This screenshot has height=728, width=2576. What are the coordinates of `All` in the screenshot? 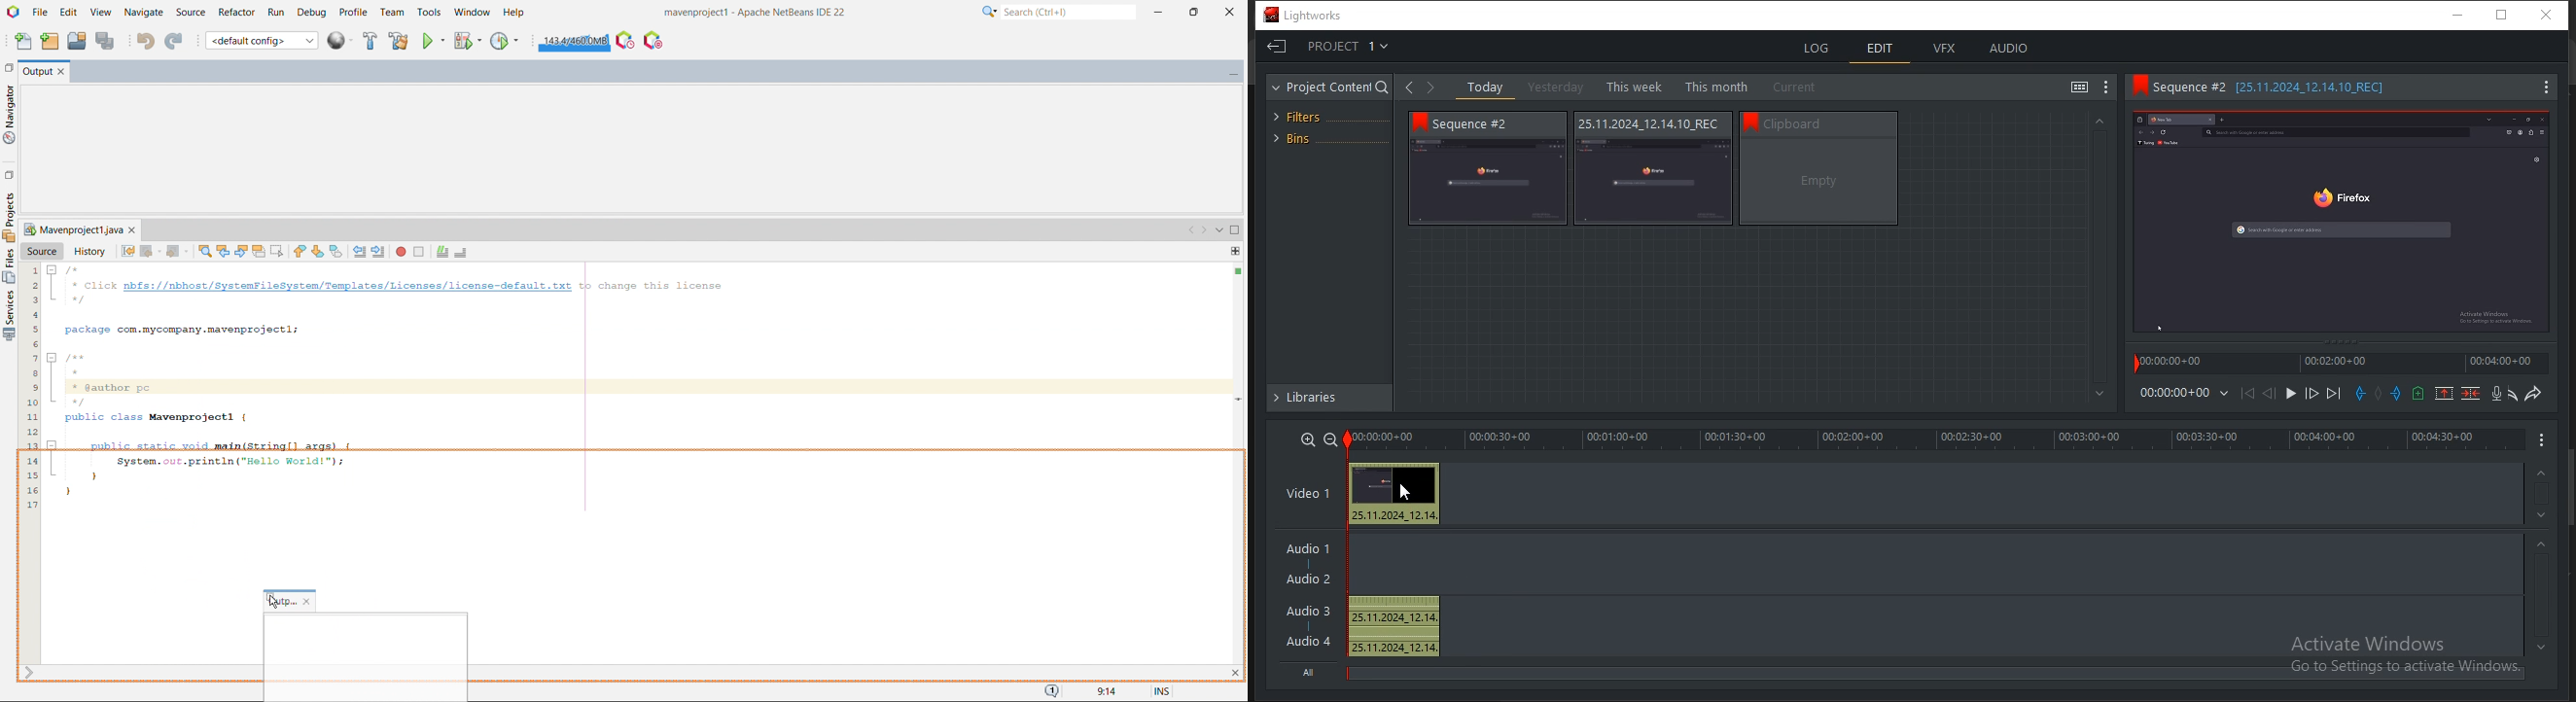 It's located at (1311, 672).